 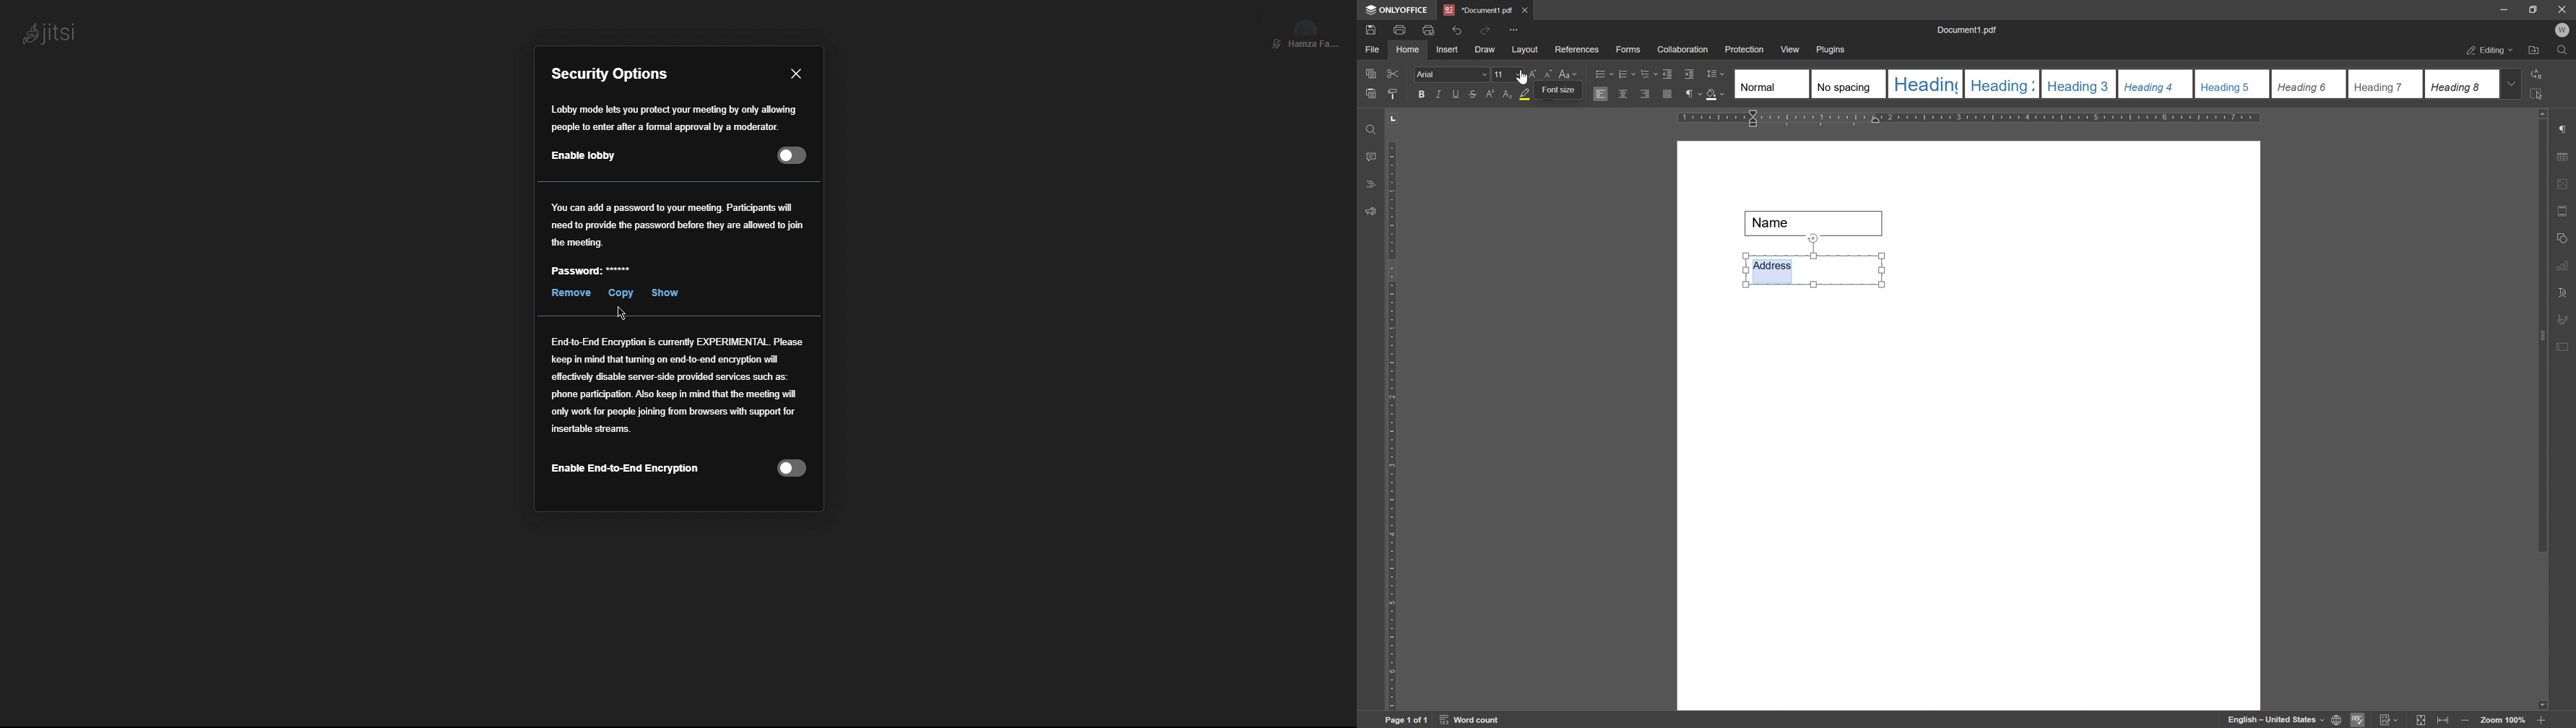 What do you see at coordinates (1399, 10) in the screenshot?
I see `onlyoffice` at bounding box center [1399, 10].